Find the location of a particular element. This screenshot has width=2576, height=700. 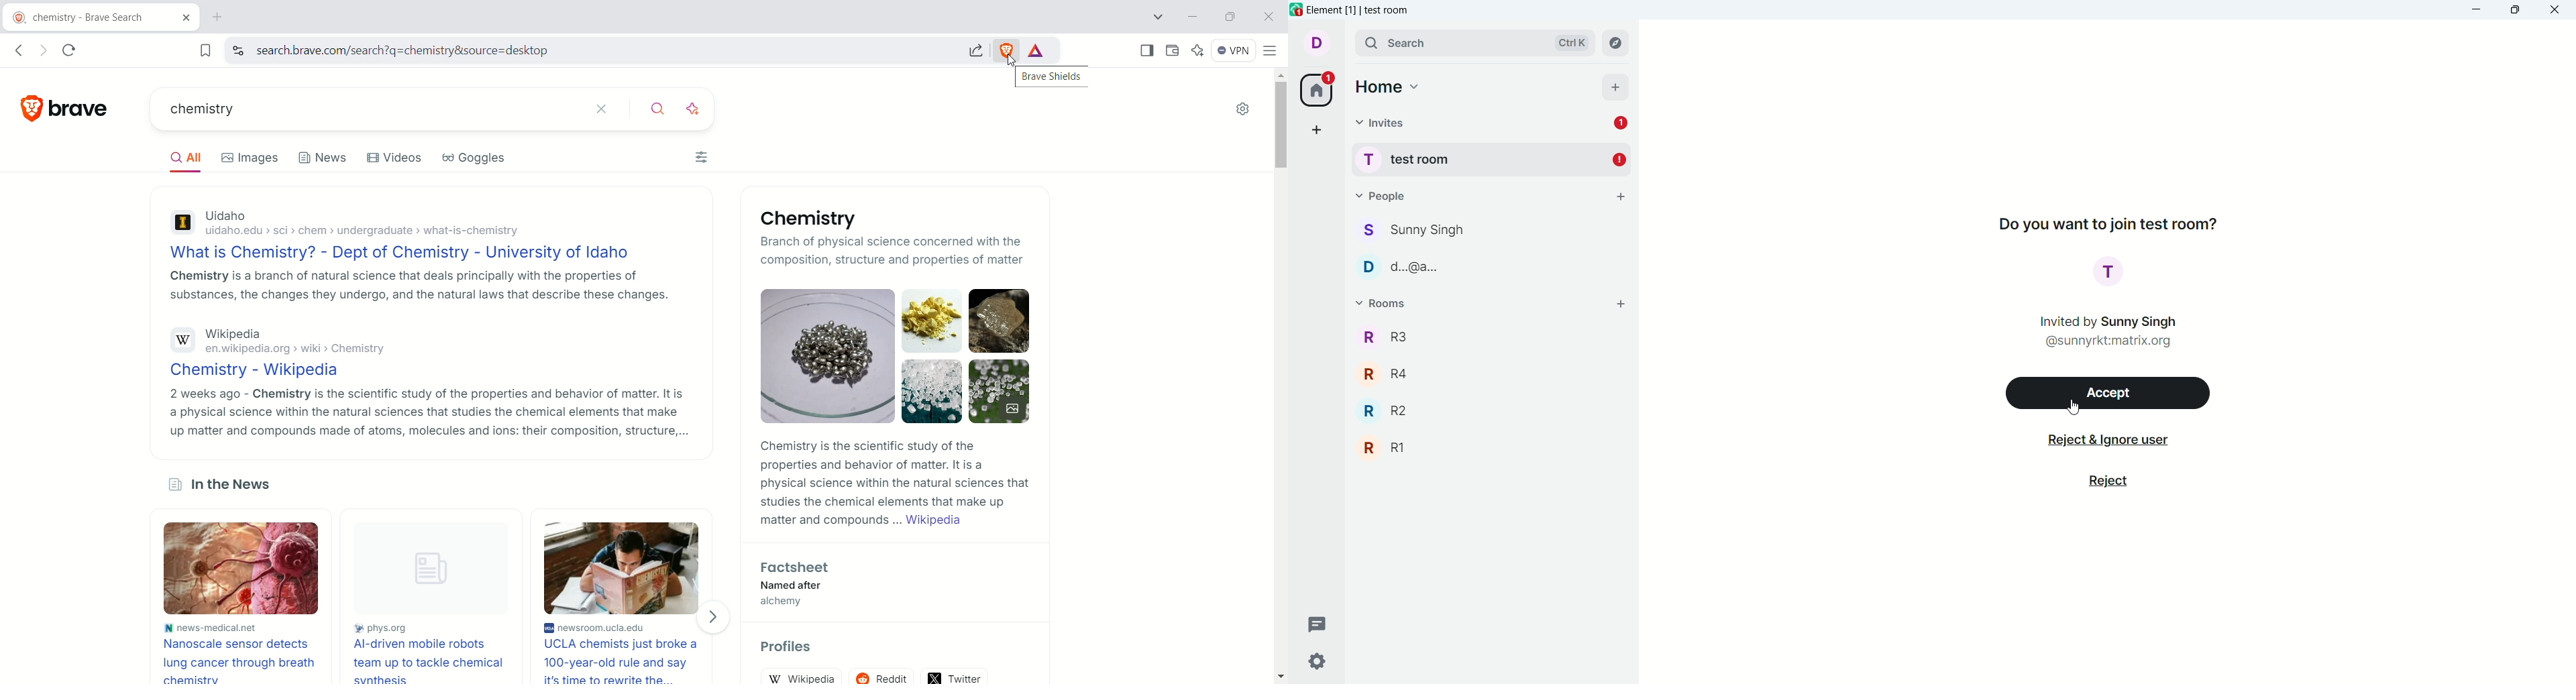

add is located at coordinates (1615, 87).